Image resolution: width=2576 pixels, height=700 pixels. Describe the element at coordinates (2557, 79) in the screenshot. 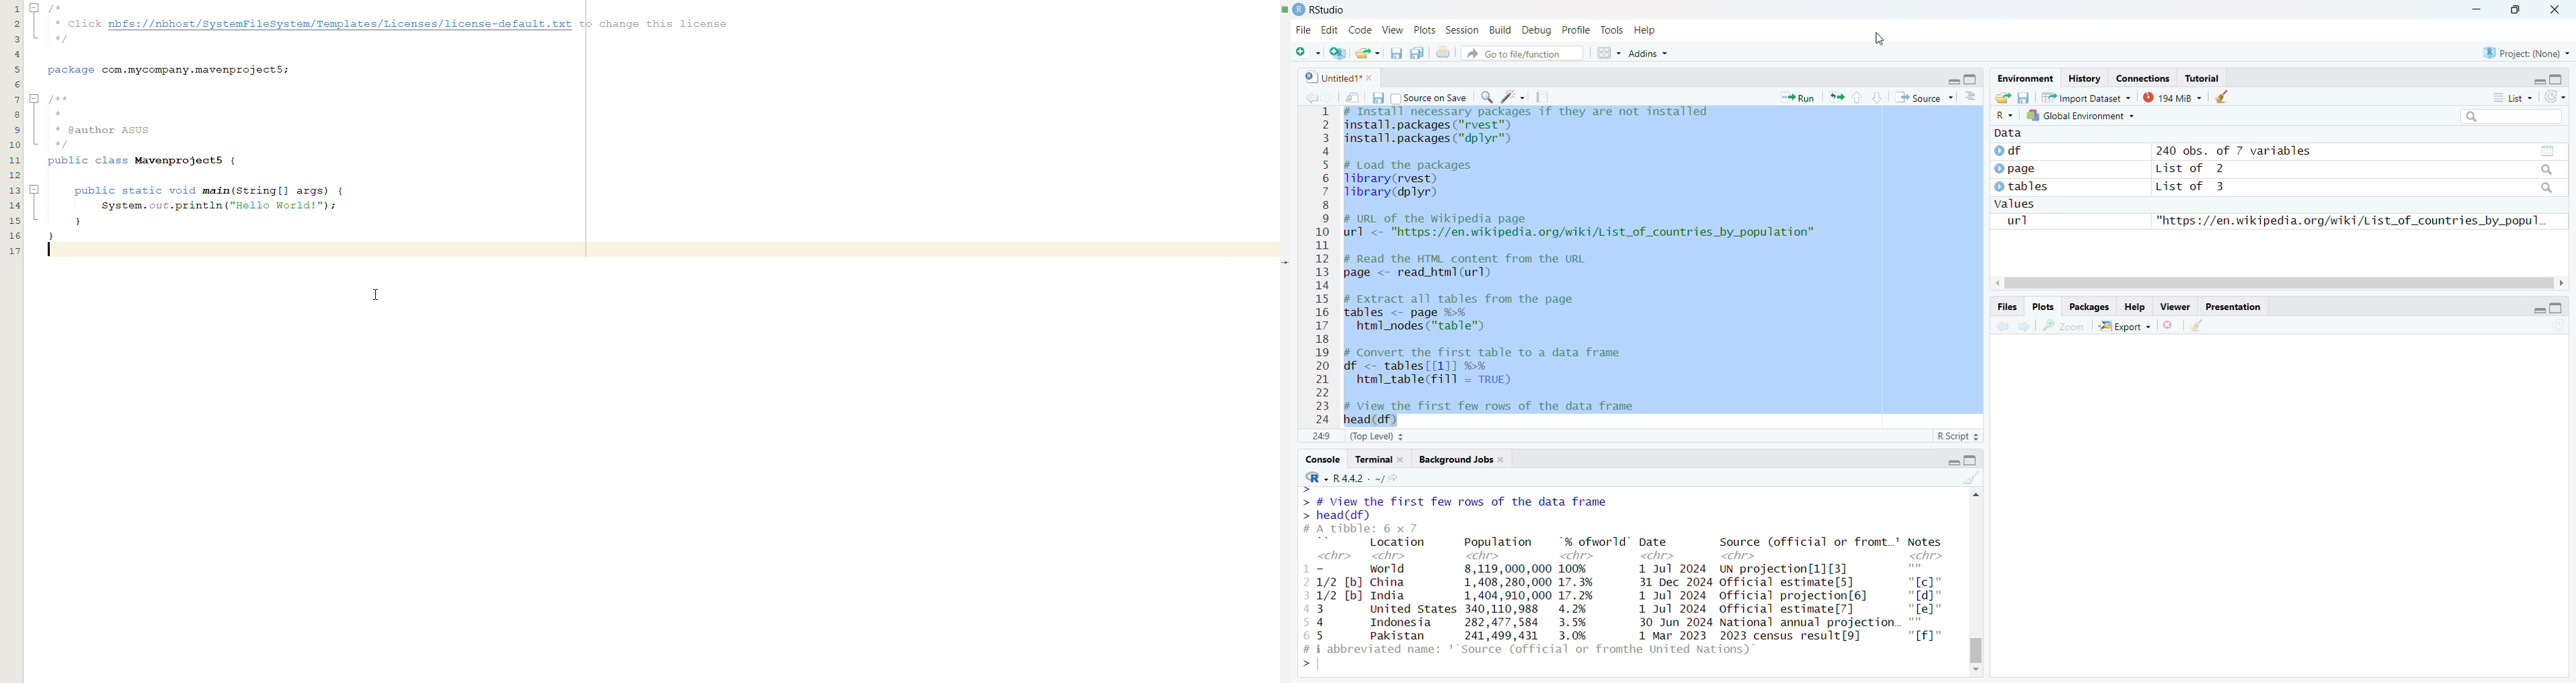

I see `maximize` at that location.